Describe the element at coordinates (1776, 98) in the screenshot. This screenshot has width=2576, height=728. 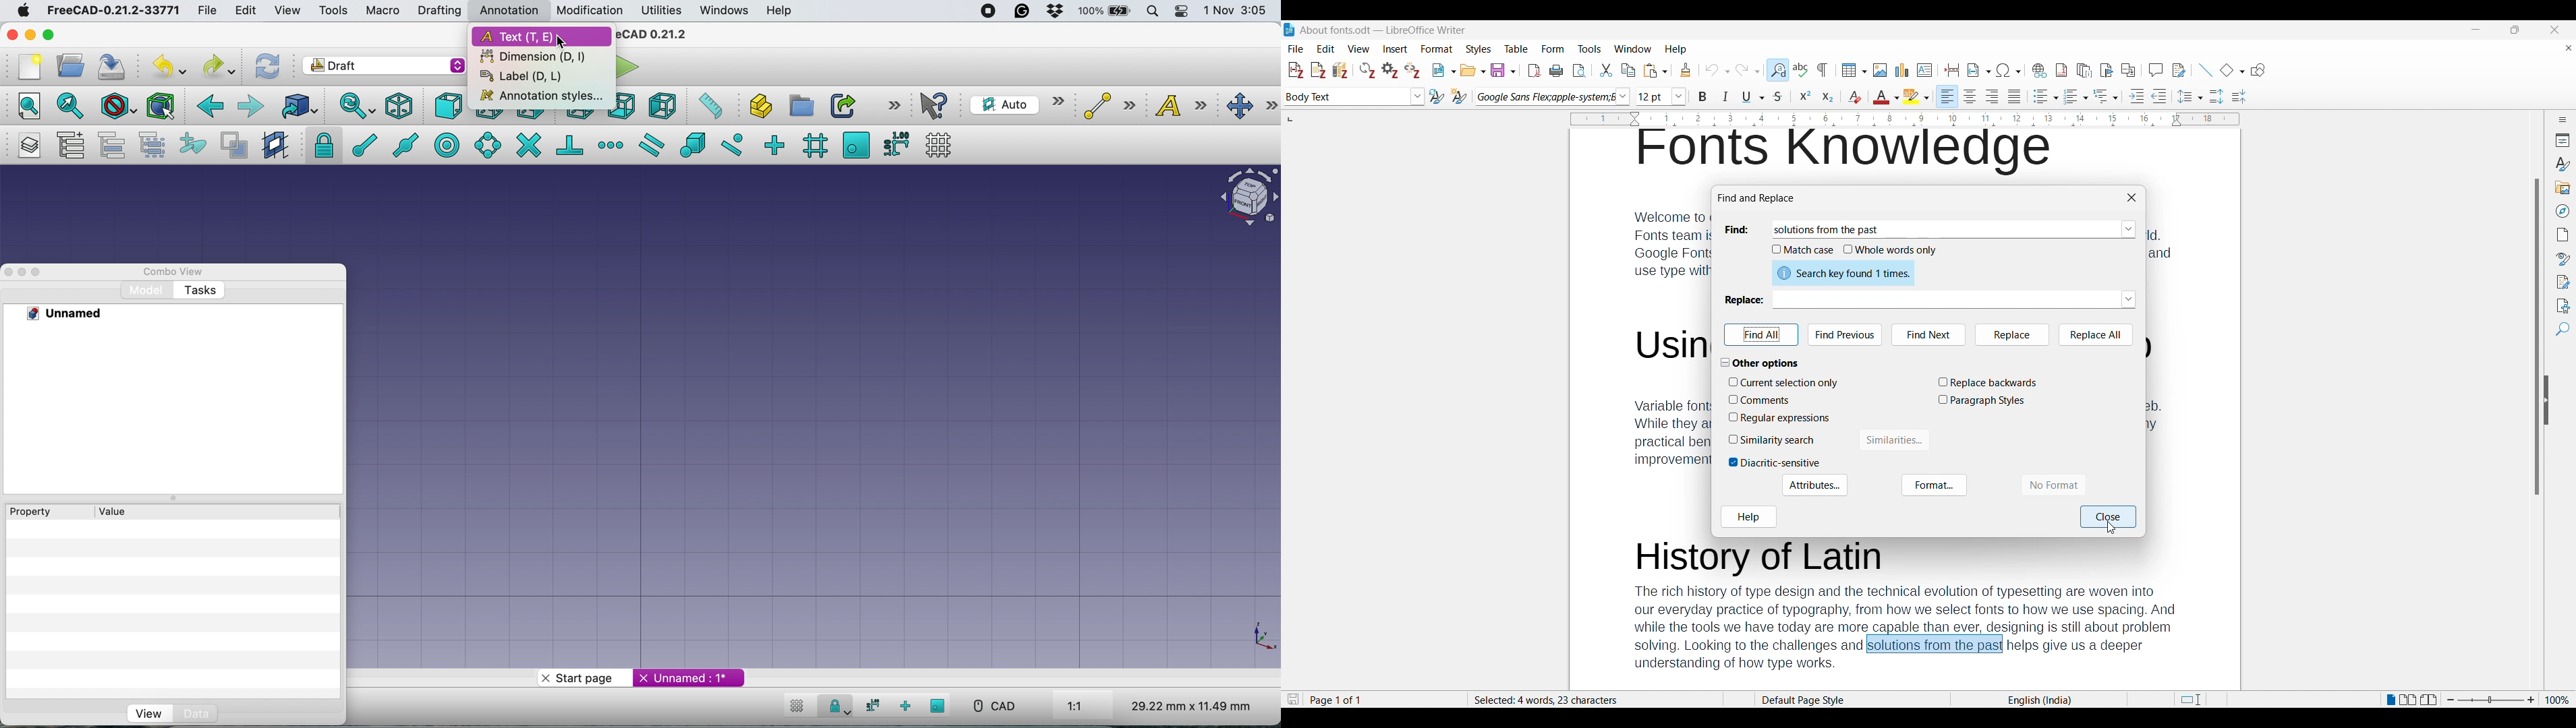
I see `Strikethrough` at that location.